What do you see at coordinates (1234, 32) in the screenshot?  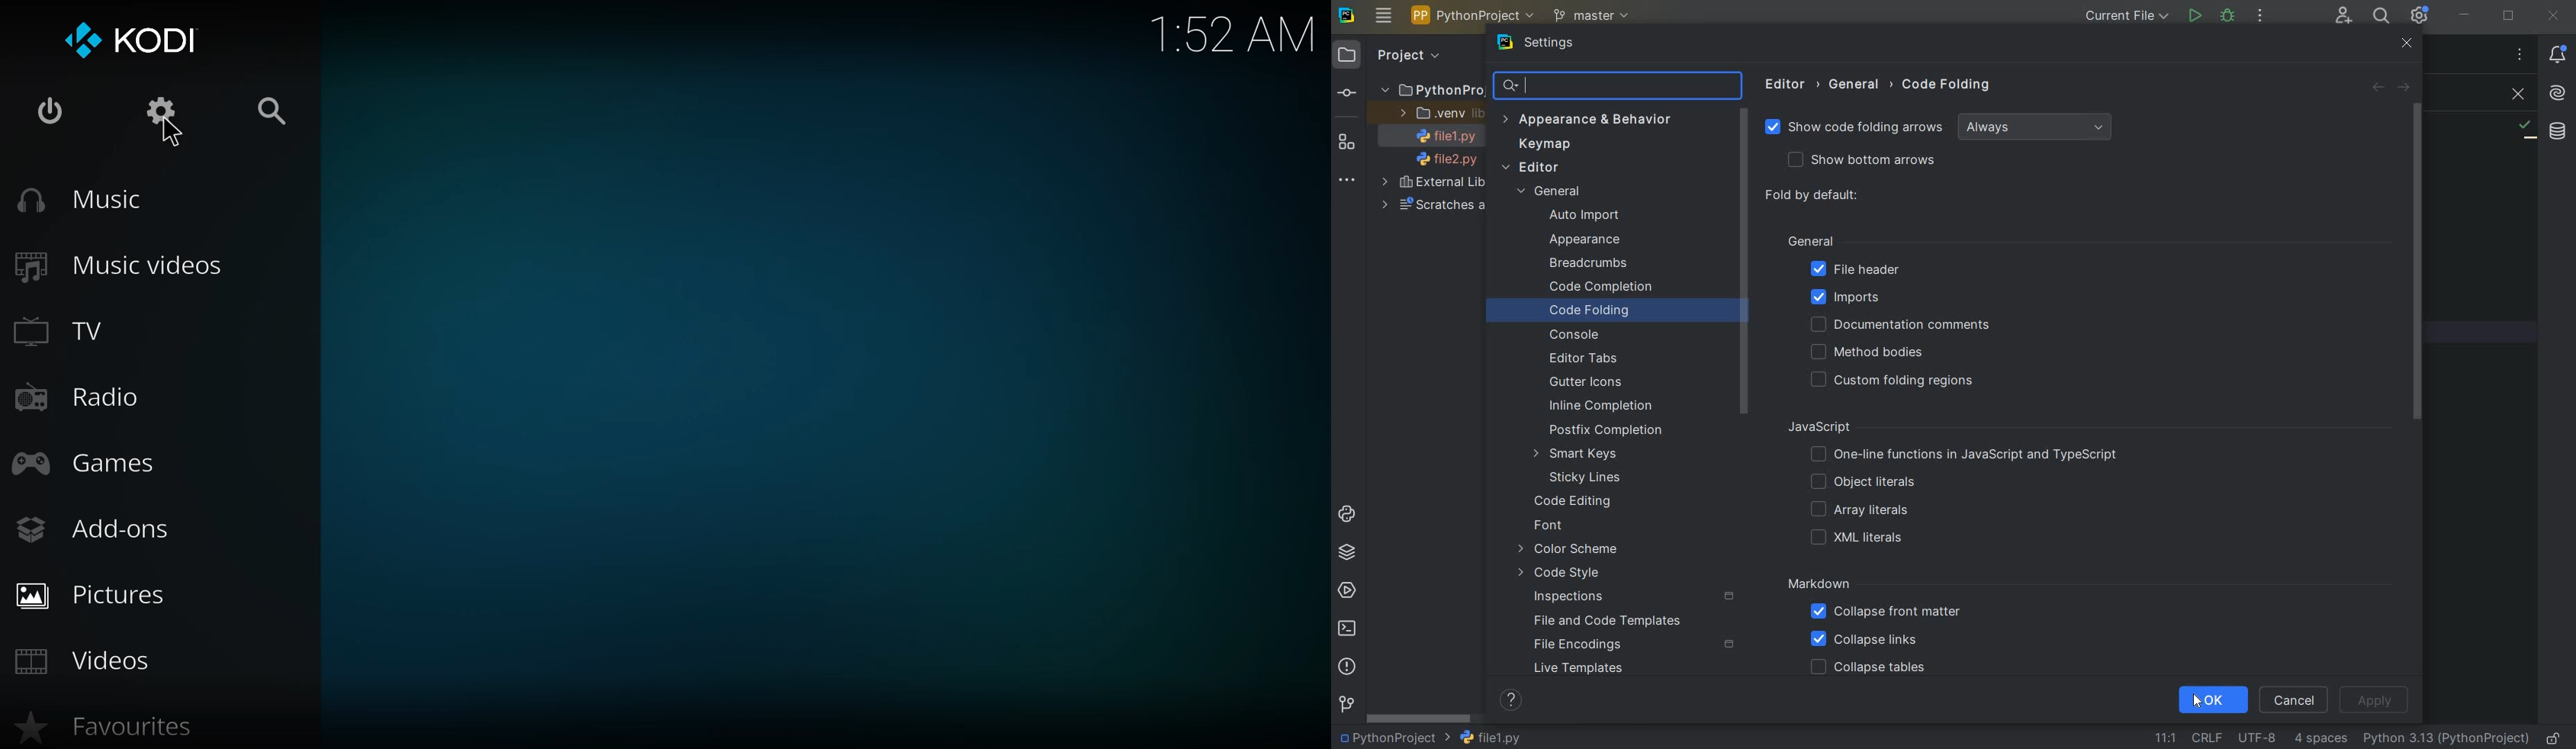 I see `time` at bounding box center [1234, 32].